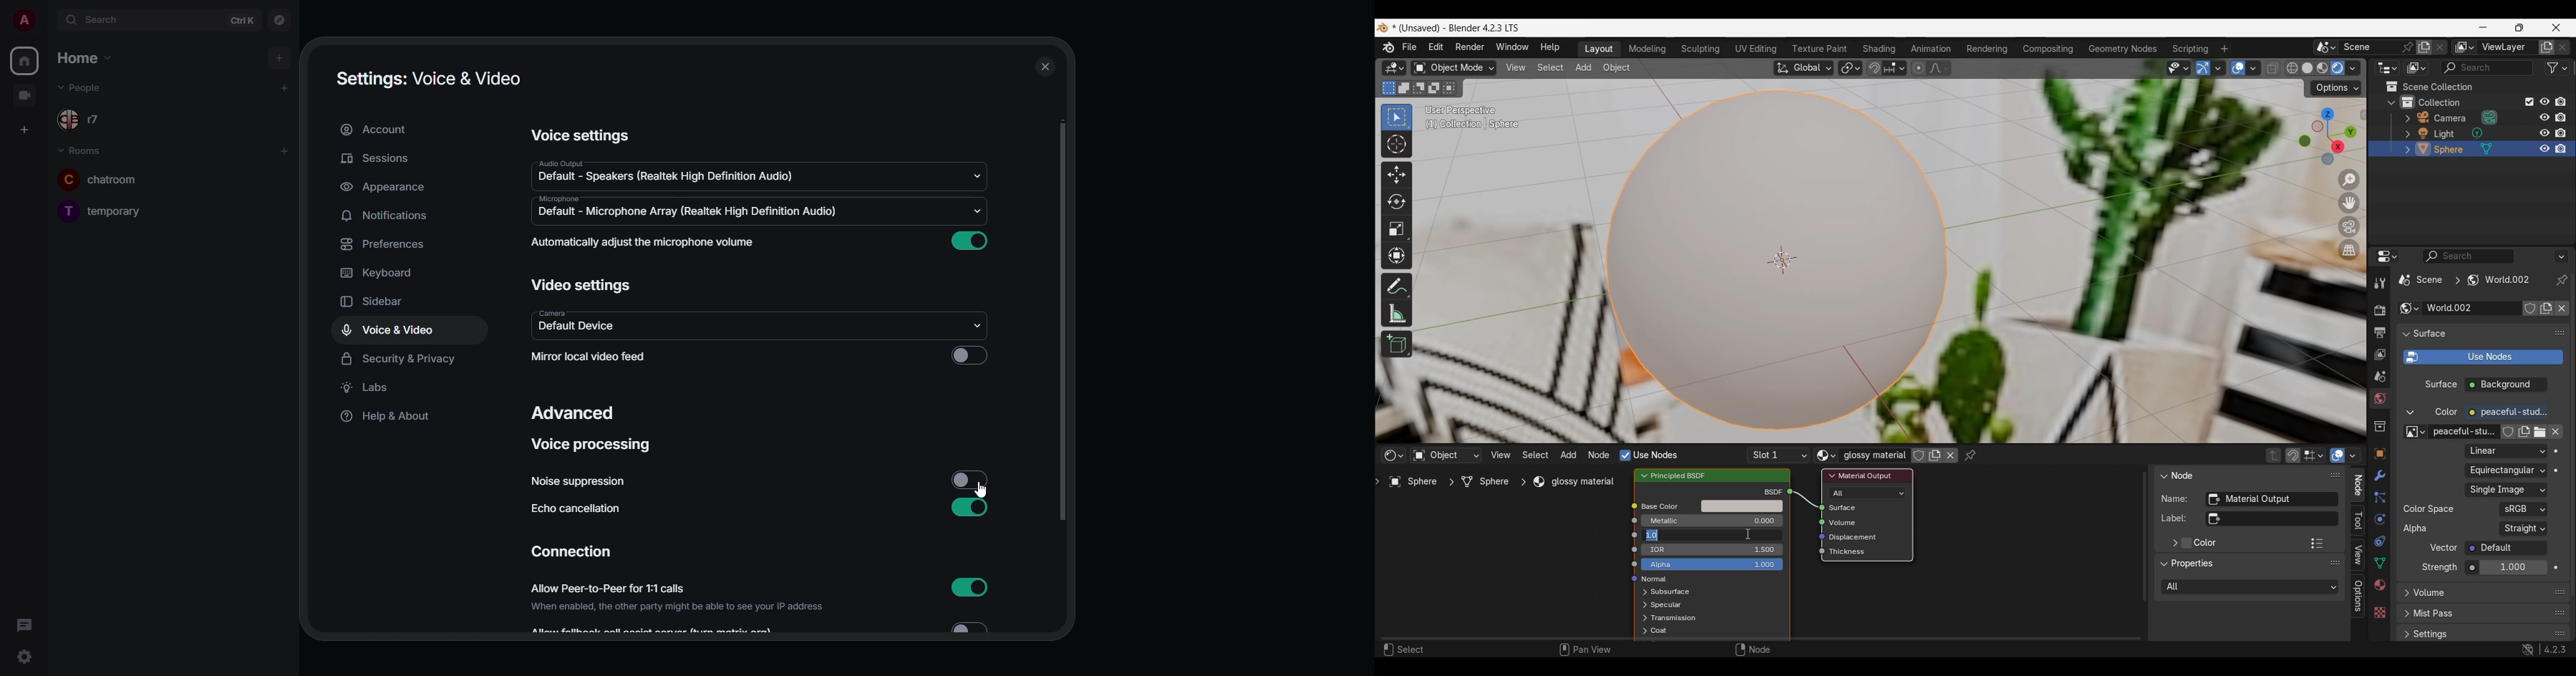 The height and width of the screenshot is (700, 2576). Describe the element at coordinates (2251, 587) in the screenshot. I see `Rendered and viewport shading types to use the shades for` at that location.